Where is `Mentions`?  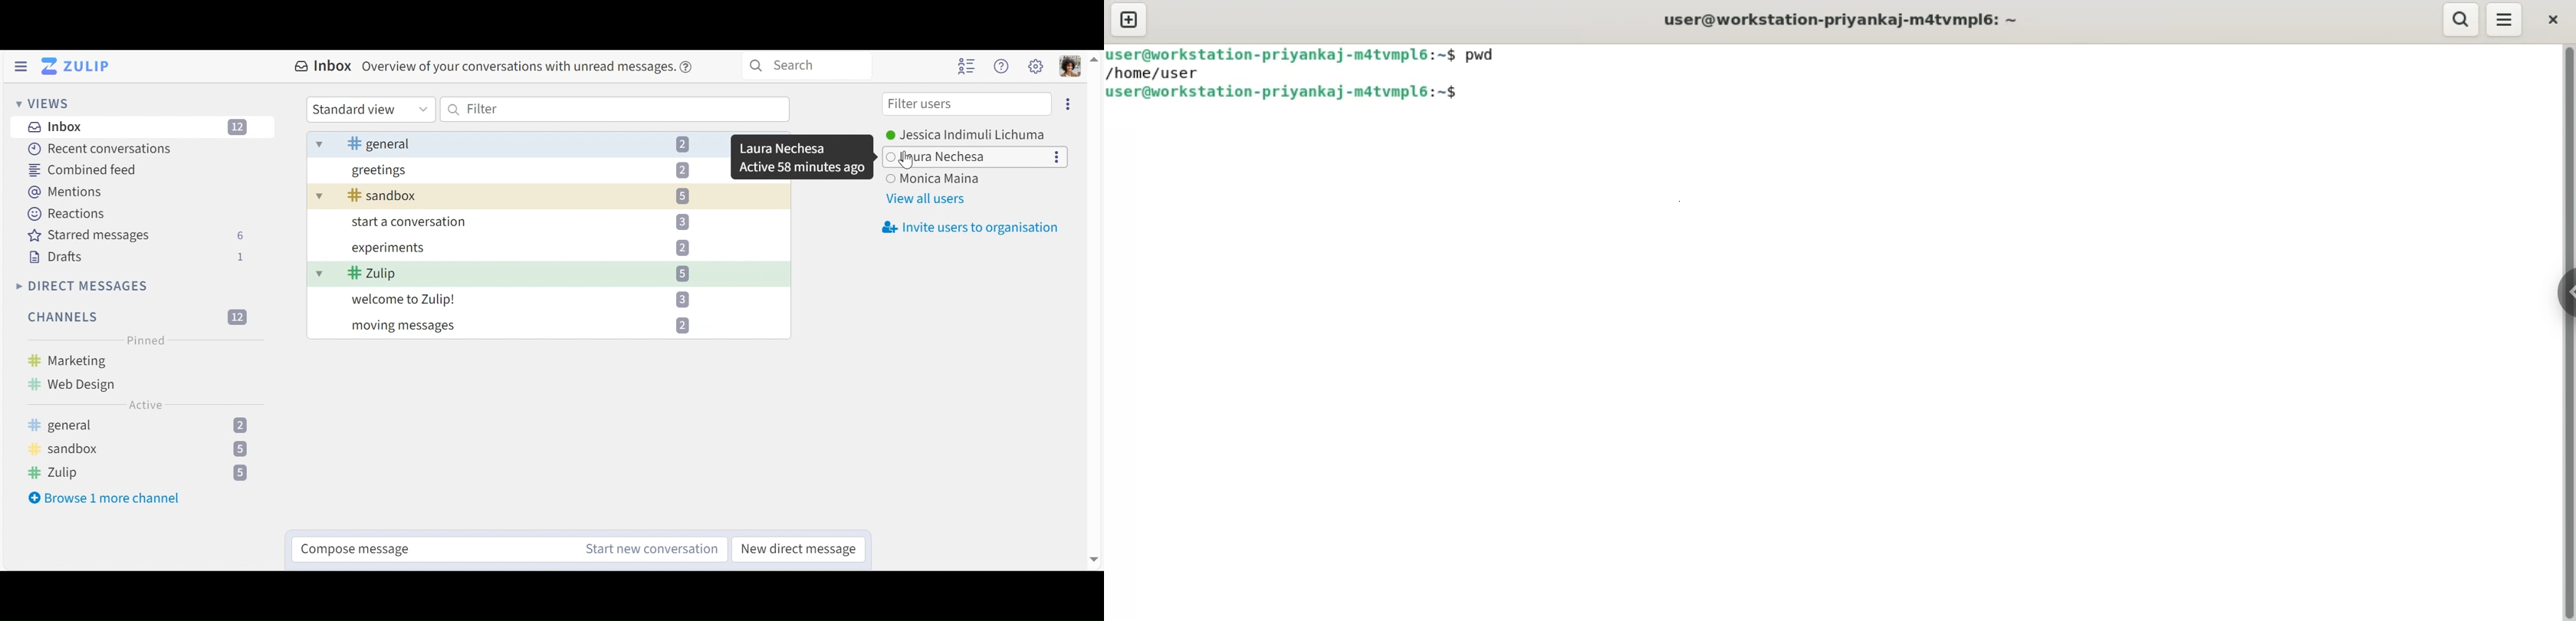
Mentions is located at coordinates (63, 191).